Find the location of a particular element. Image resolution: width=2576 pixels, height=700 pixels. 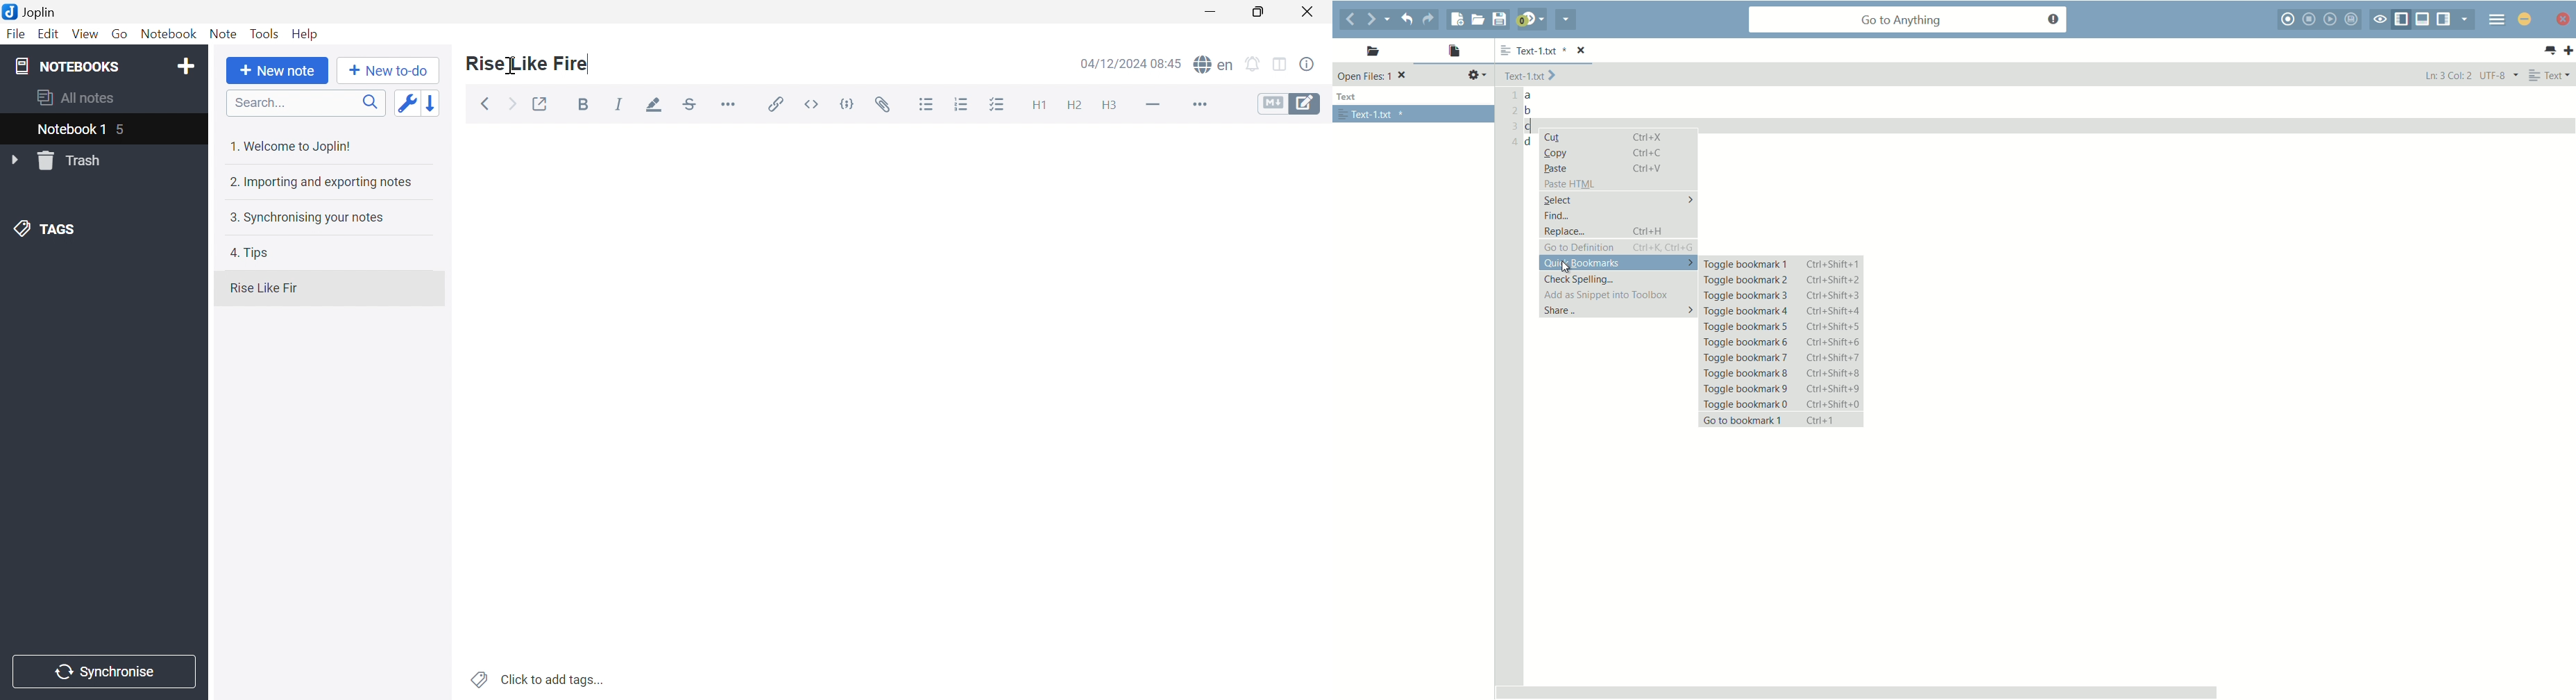

cursor is located at coordinates (509, 67).